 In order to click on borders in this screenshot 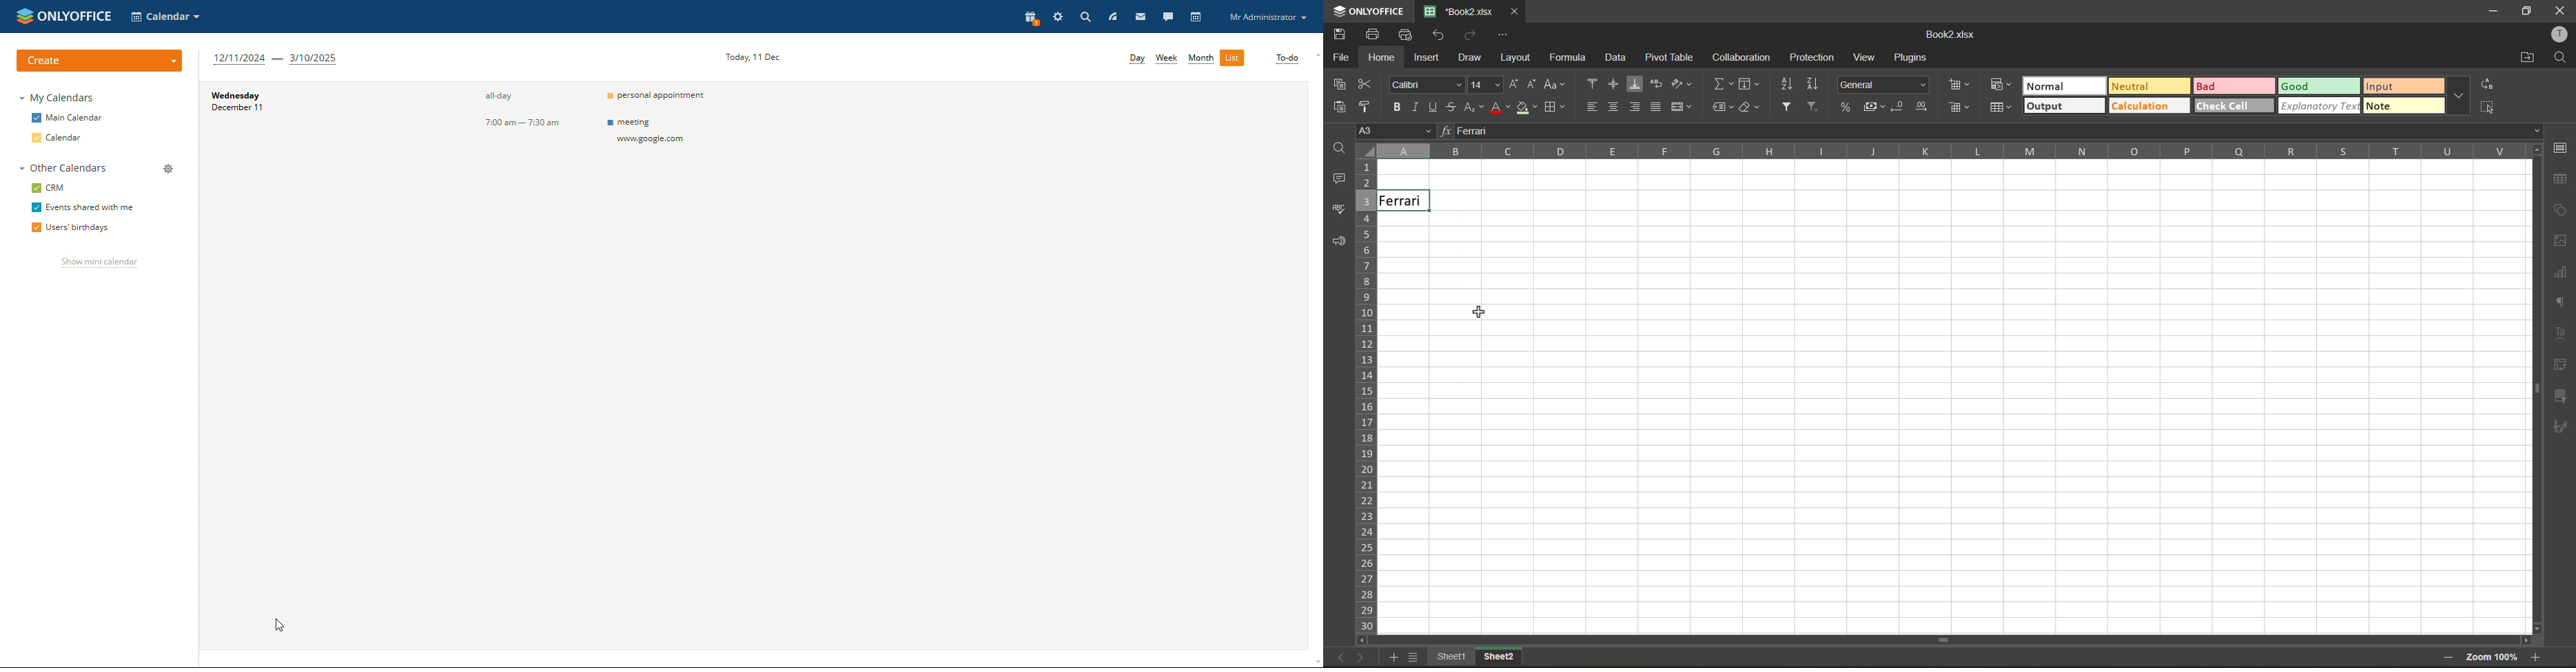, I will do `click(1558, 109)`.